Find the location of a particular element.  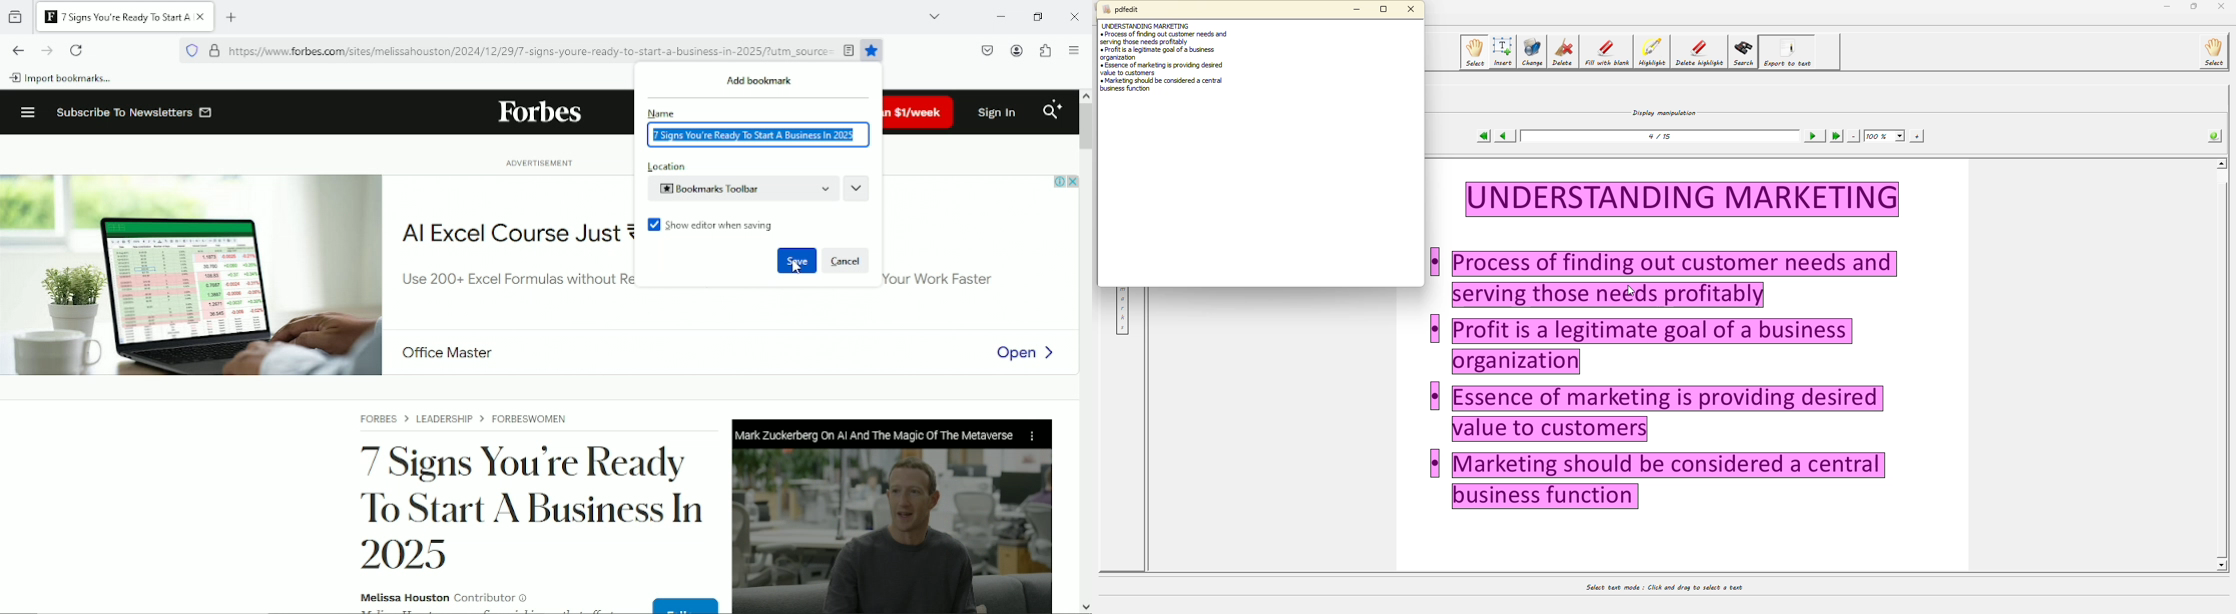

Article is located at coordinates (653, 507).